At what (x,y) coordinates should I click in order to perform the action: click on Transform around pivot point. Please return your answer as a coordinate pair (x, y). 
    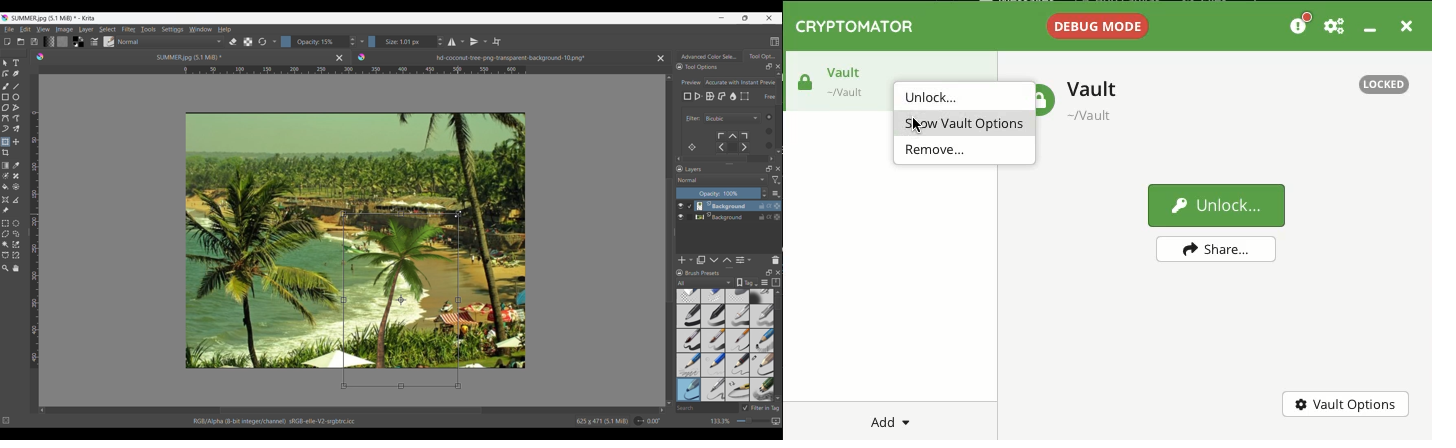
    Looking at the image, I should click on (692, 147).